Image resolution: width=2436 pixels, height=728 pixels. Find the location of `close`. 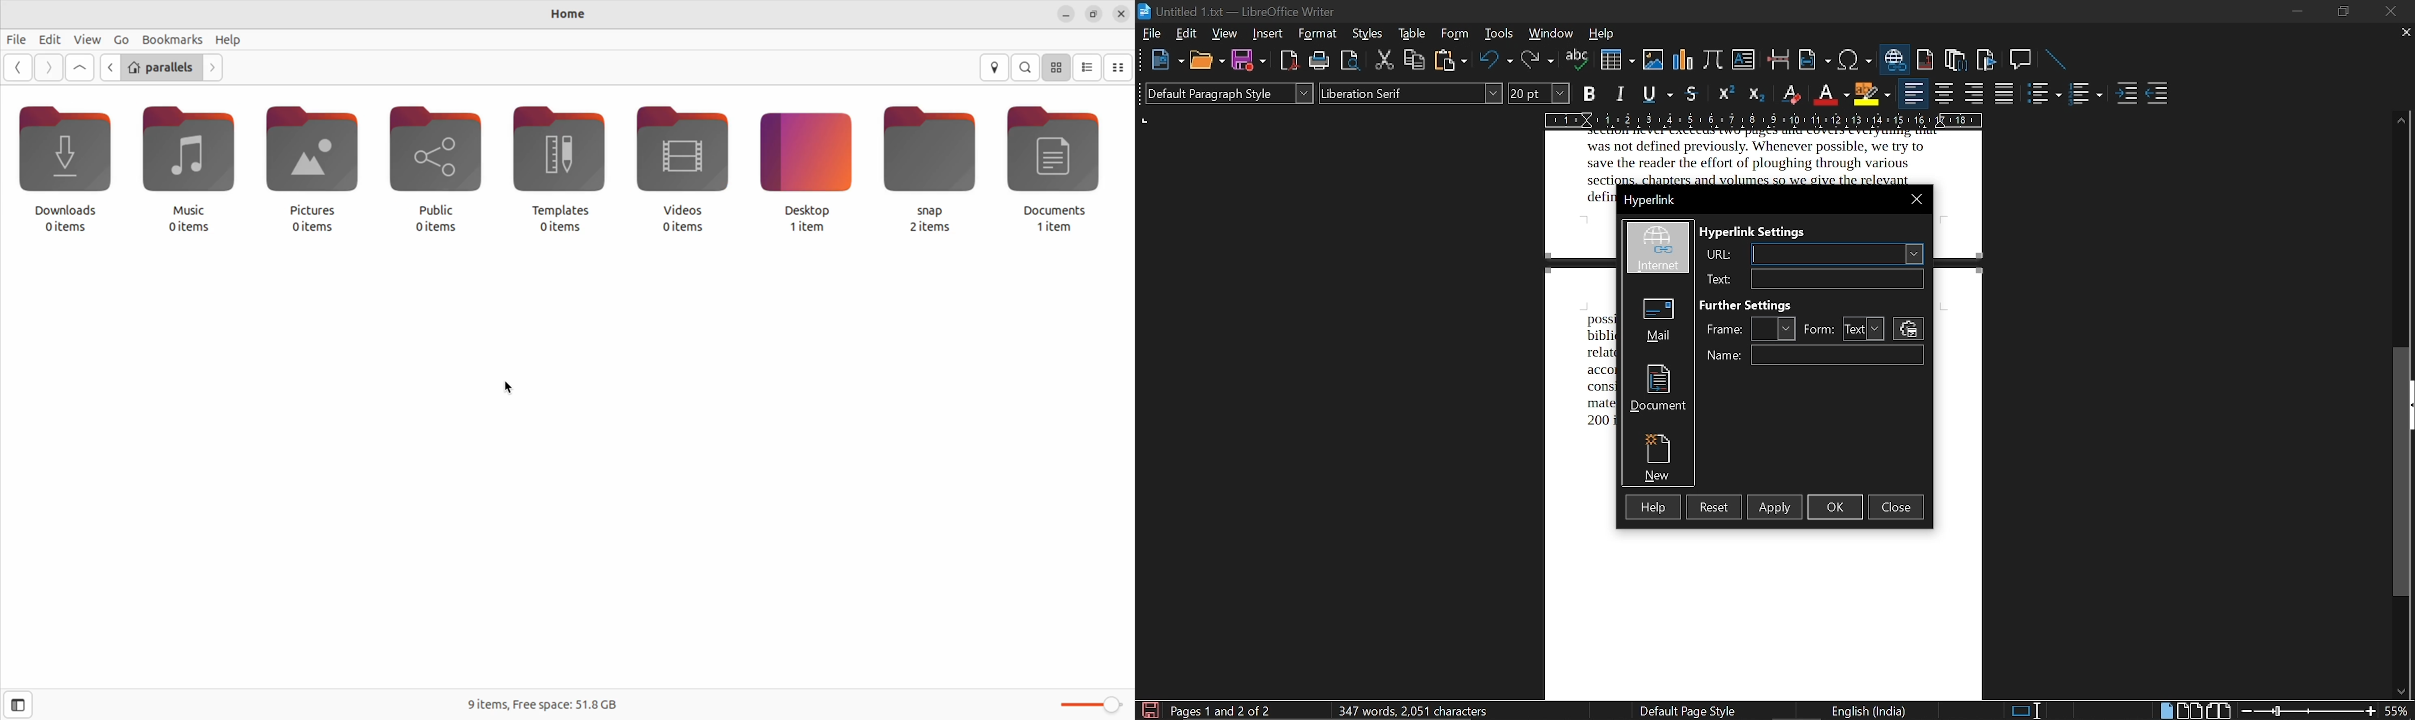

close is located at coordinates (1898, 506).